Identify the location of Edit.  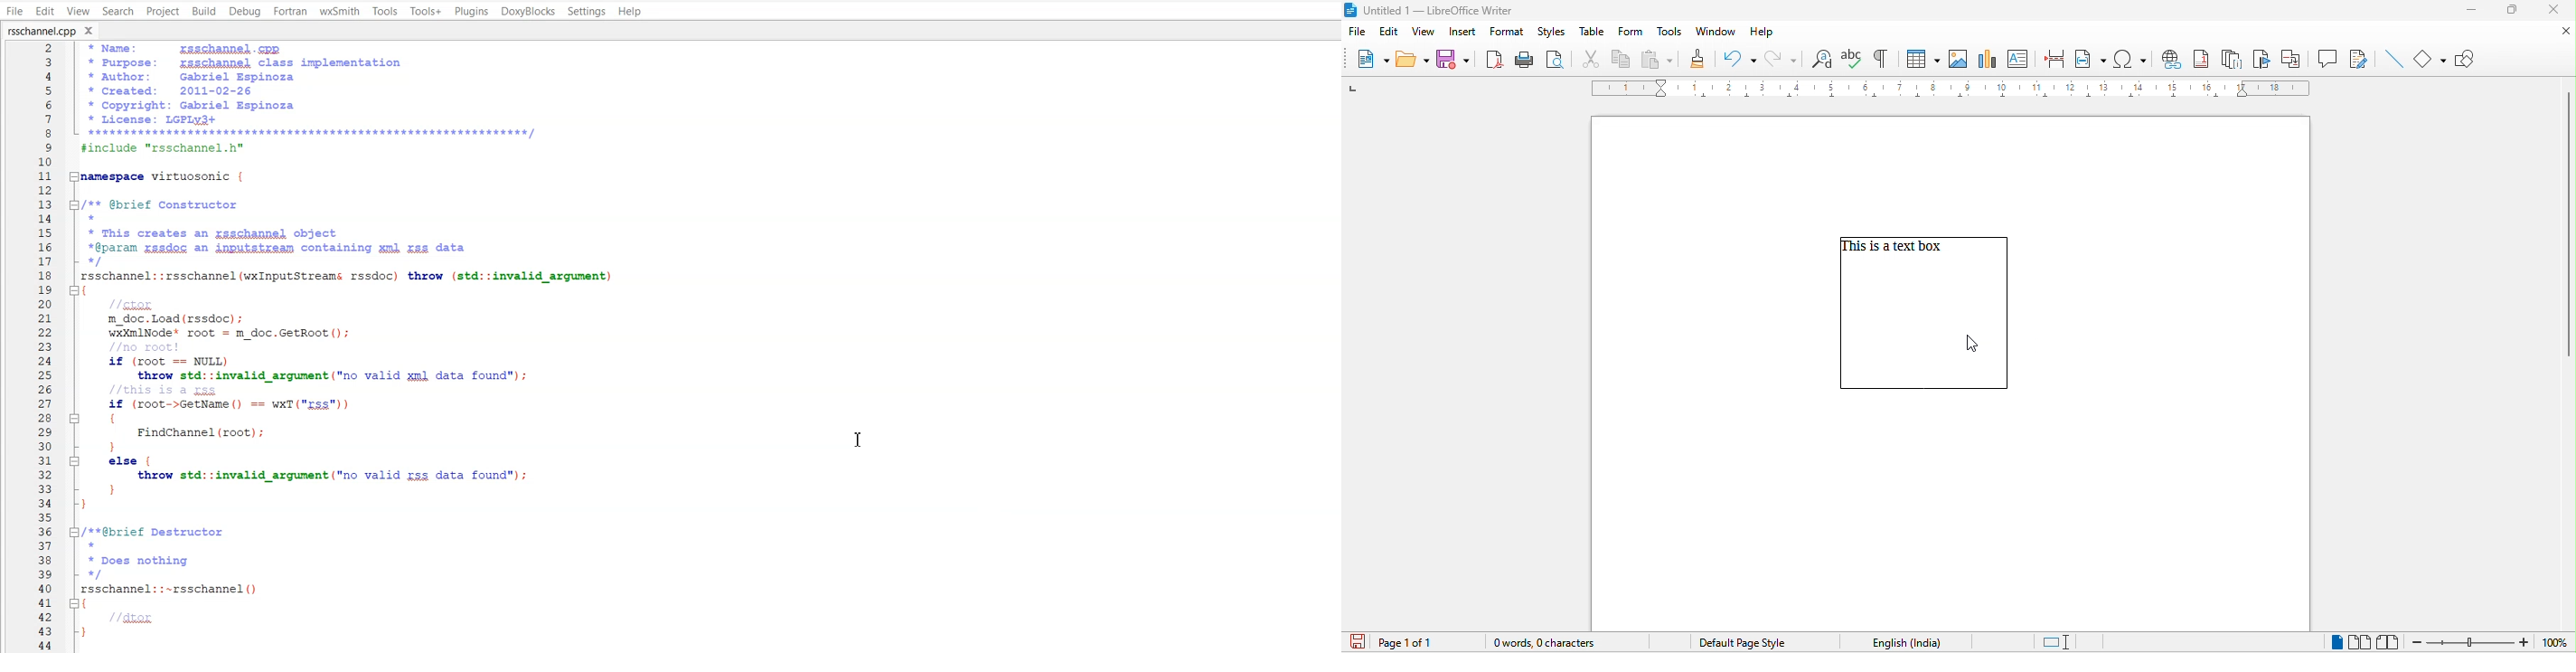
(44, 11).